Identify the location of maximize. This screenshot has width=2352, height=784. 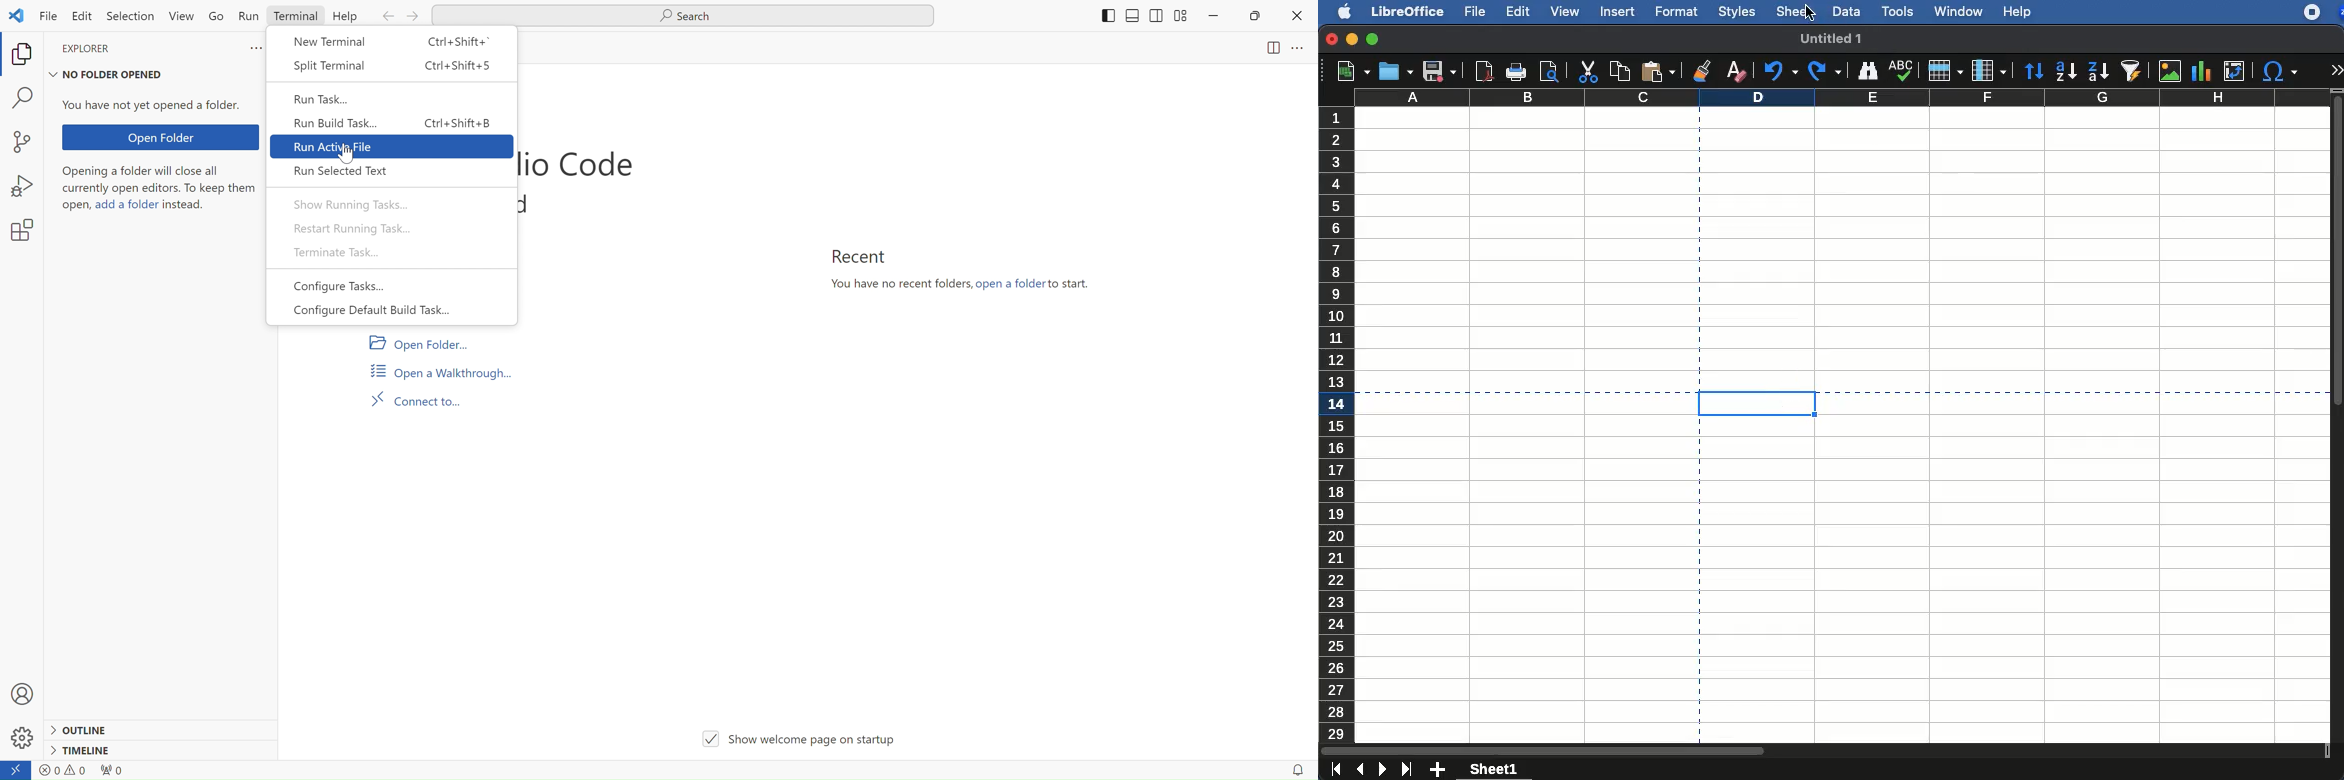
(1372, 39).